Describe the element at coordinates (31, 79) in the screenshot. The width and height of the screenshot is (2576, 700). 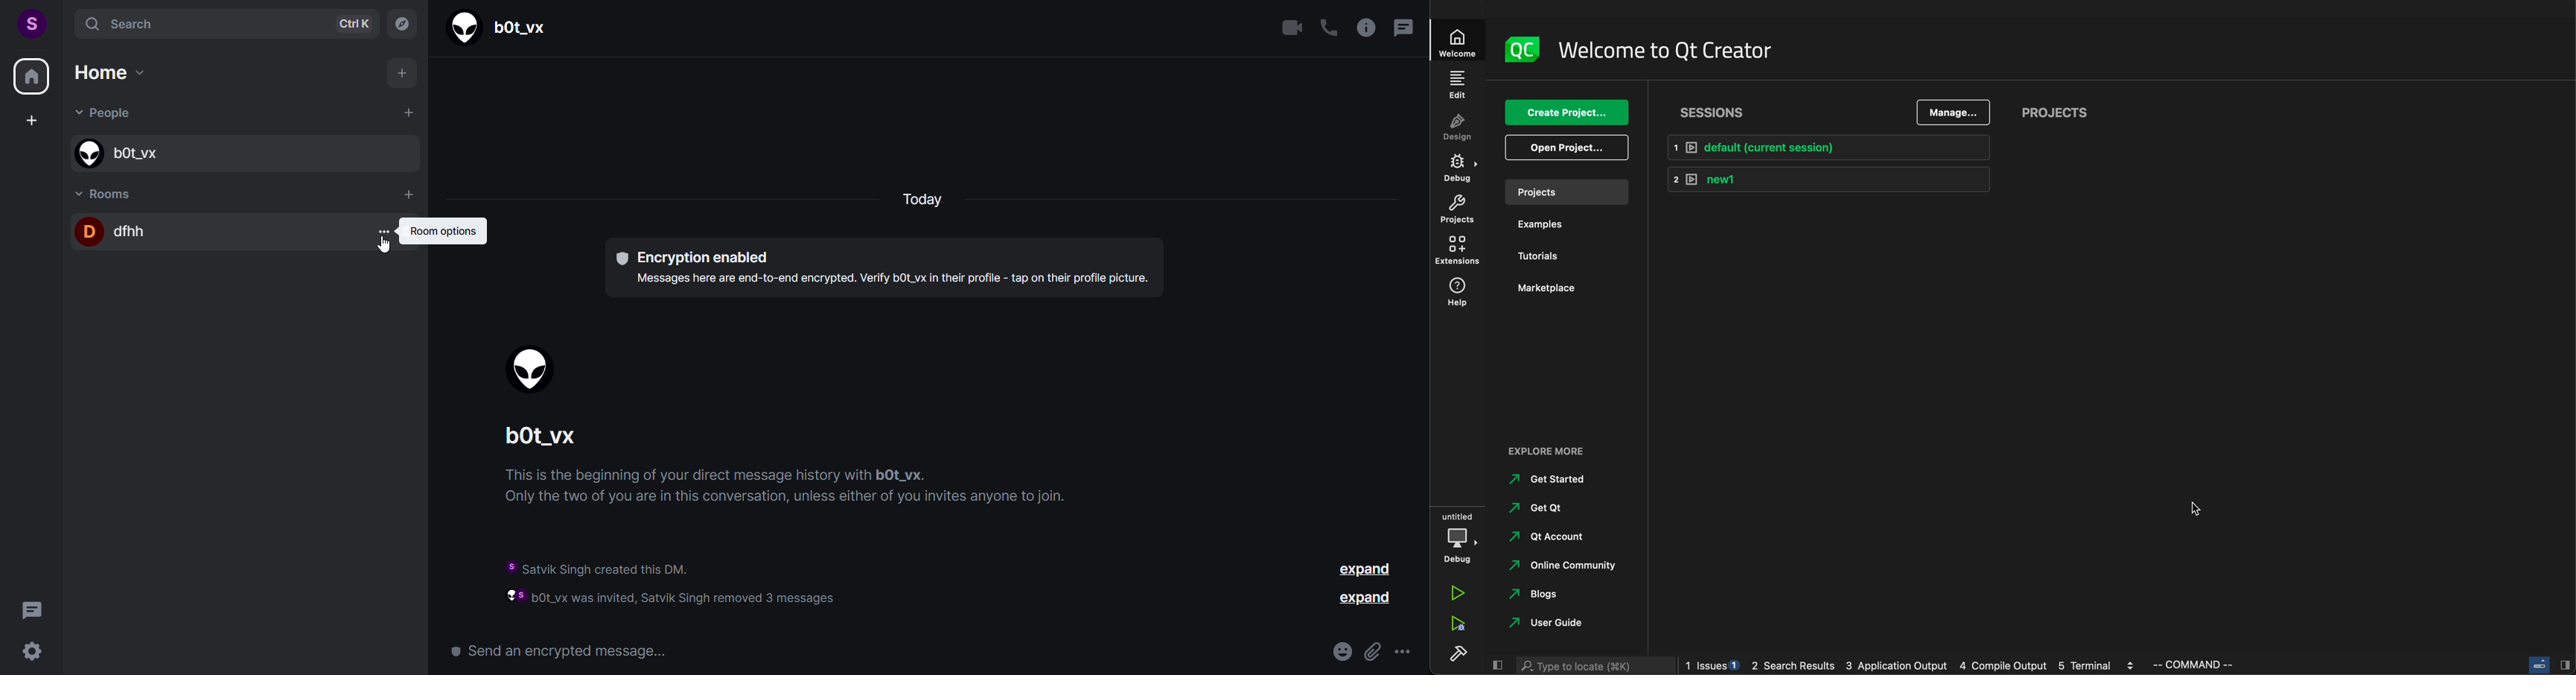
I see `home` at that location.